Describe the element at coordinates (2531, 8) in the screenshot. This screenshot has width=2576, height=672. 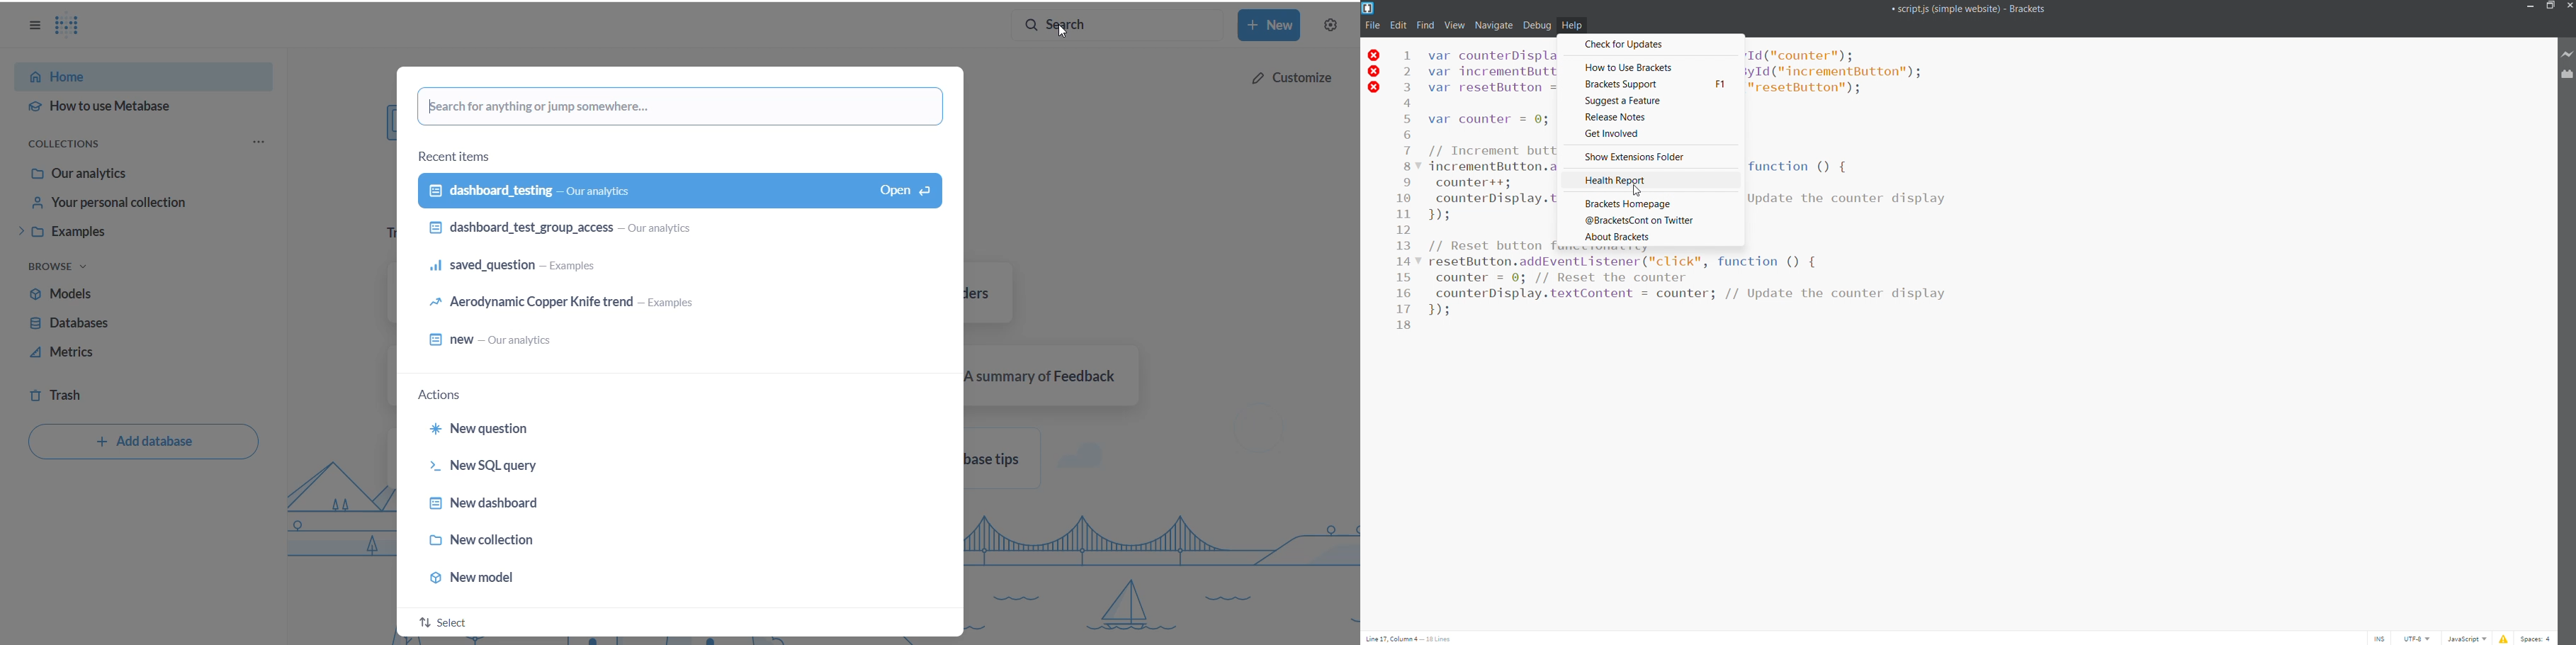
I see `minimize` at that location.